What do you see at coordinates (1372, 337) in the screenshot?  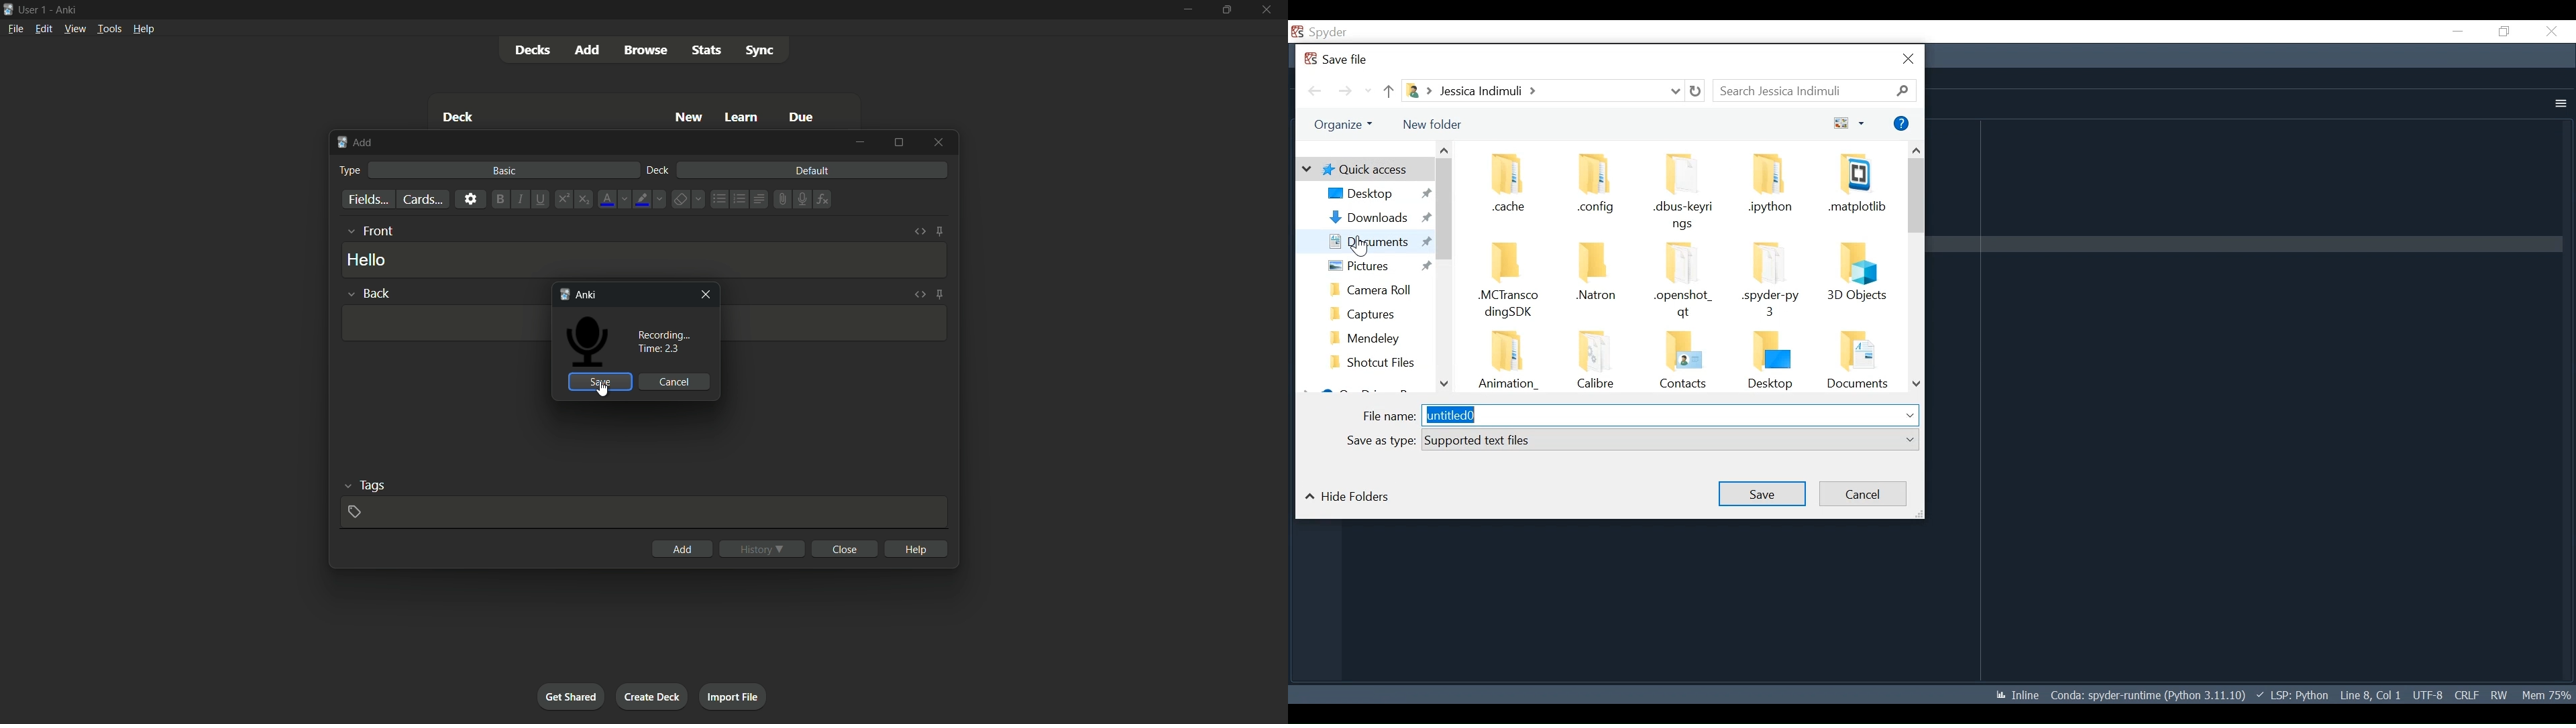 I see `Folder` at bounding box center [1372, 337].